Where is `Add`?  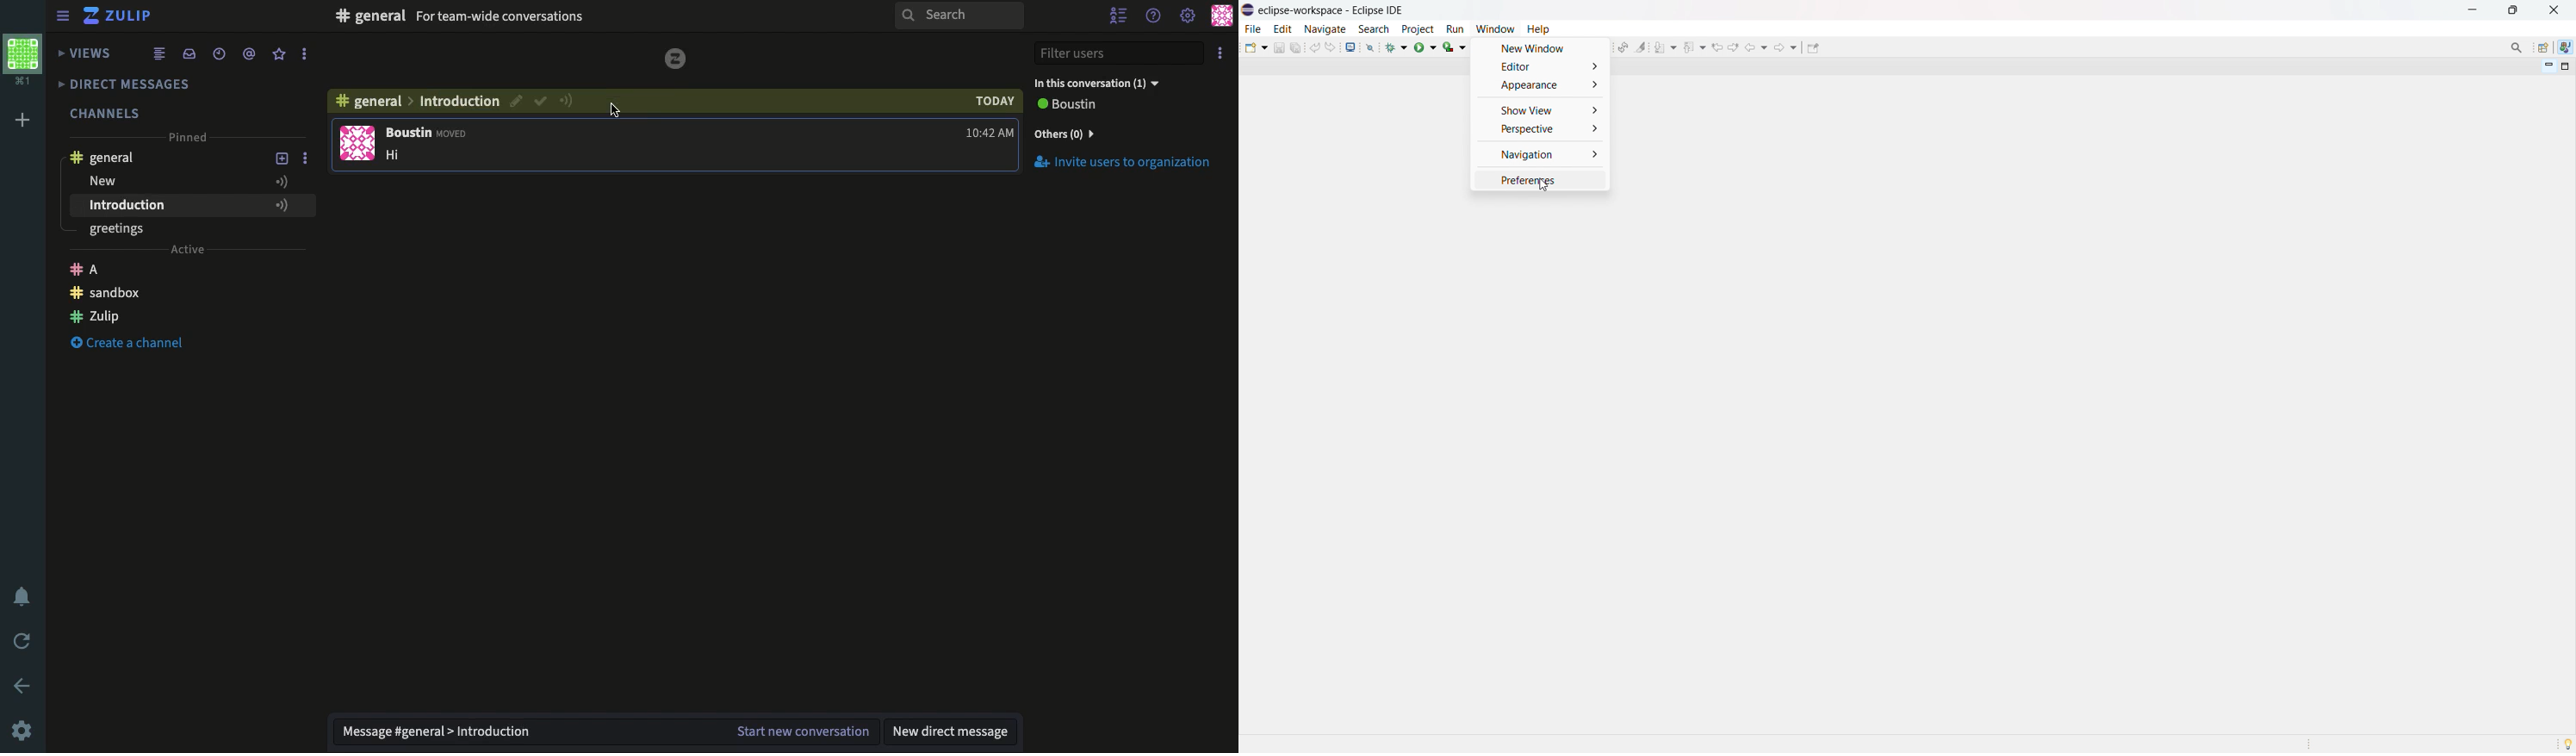
Add is located at coordinates (282, 180).